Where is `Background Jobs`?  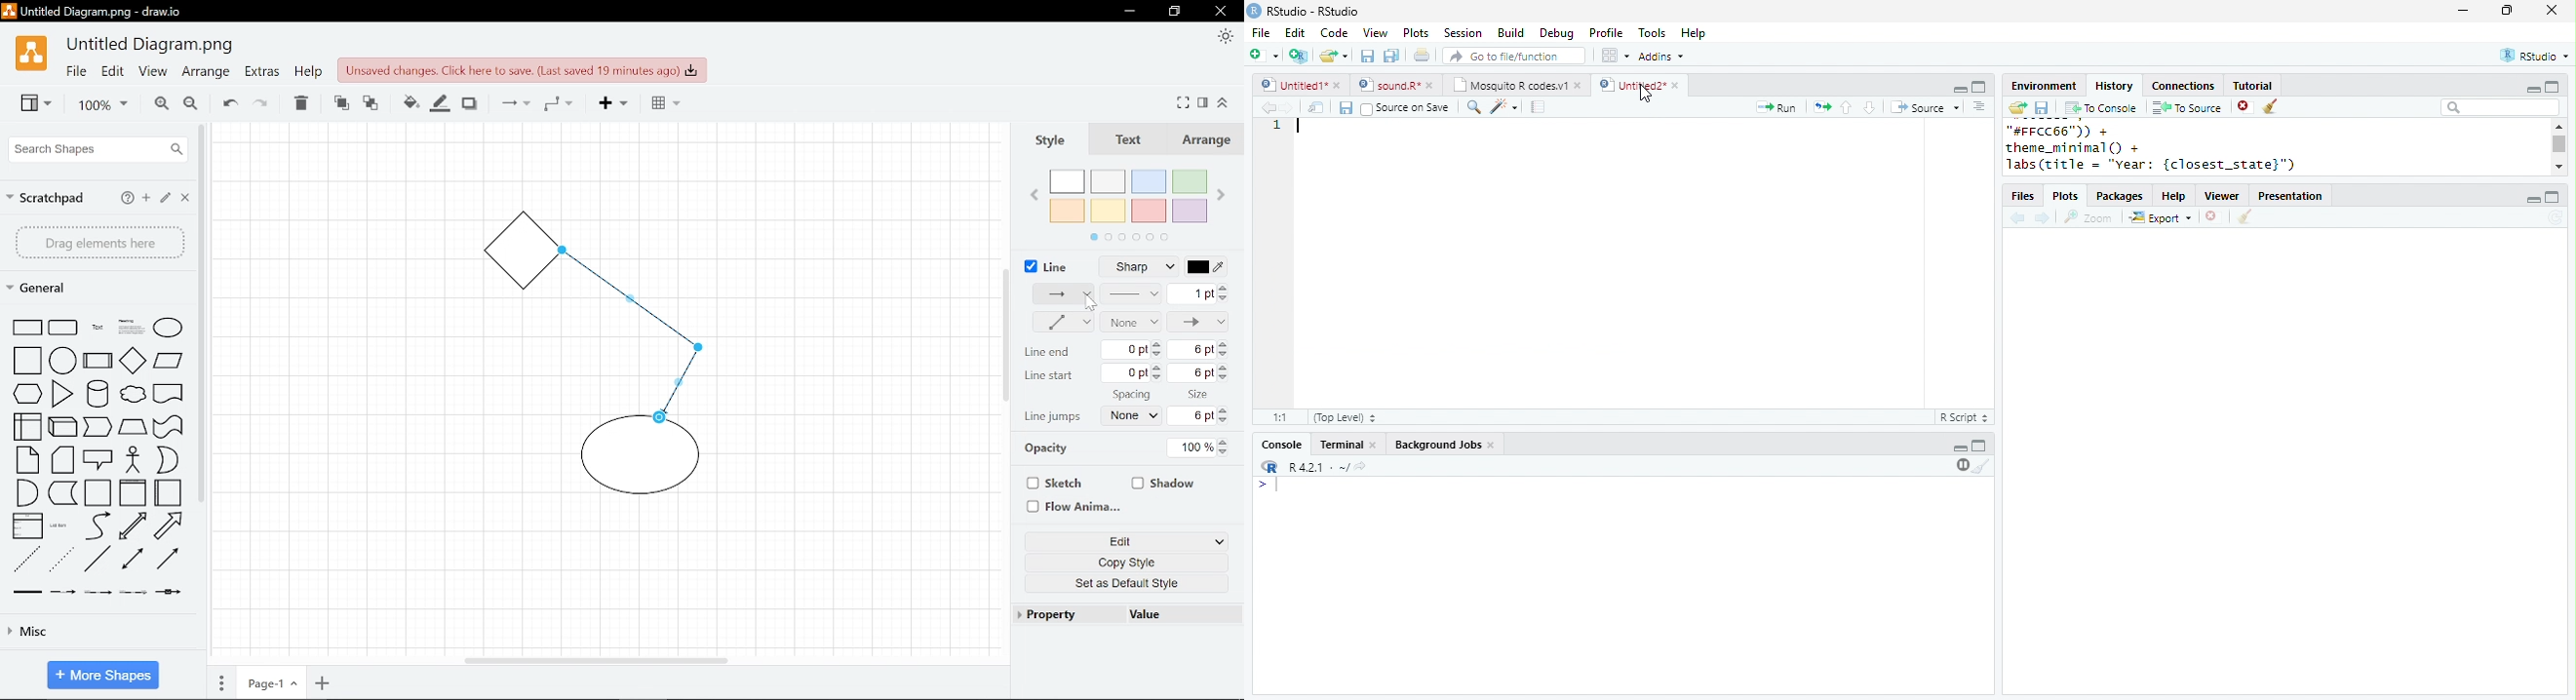
Background Jobs is located at coordinates (1437, 445).